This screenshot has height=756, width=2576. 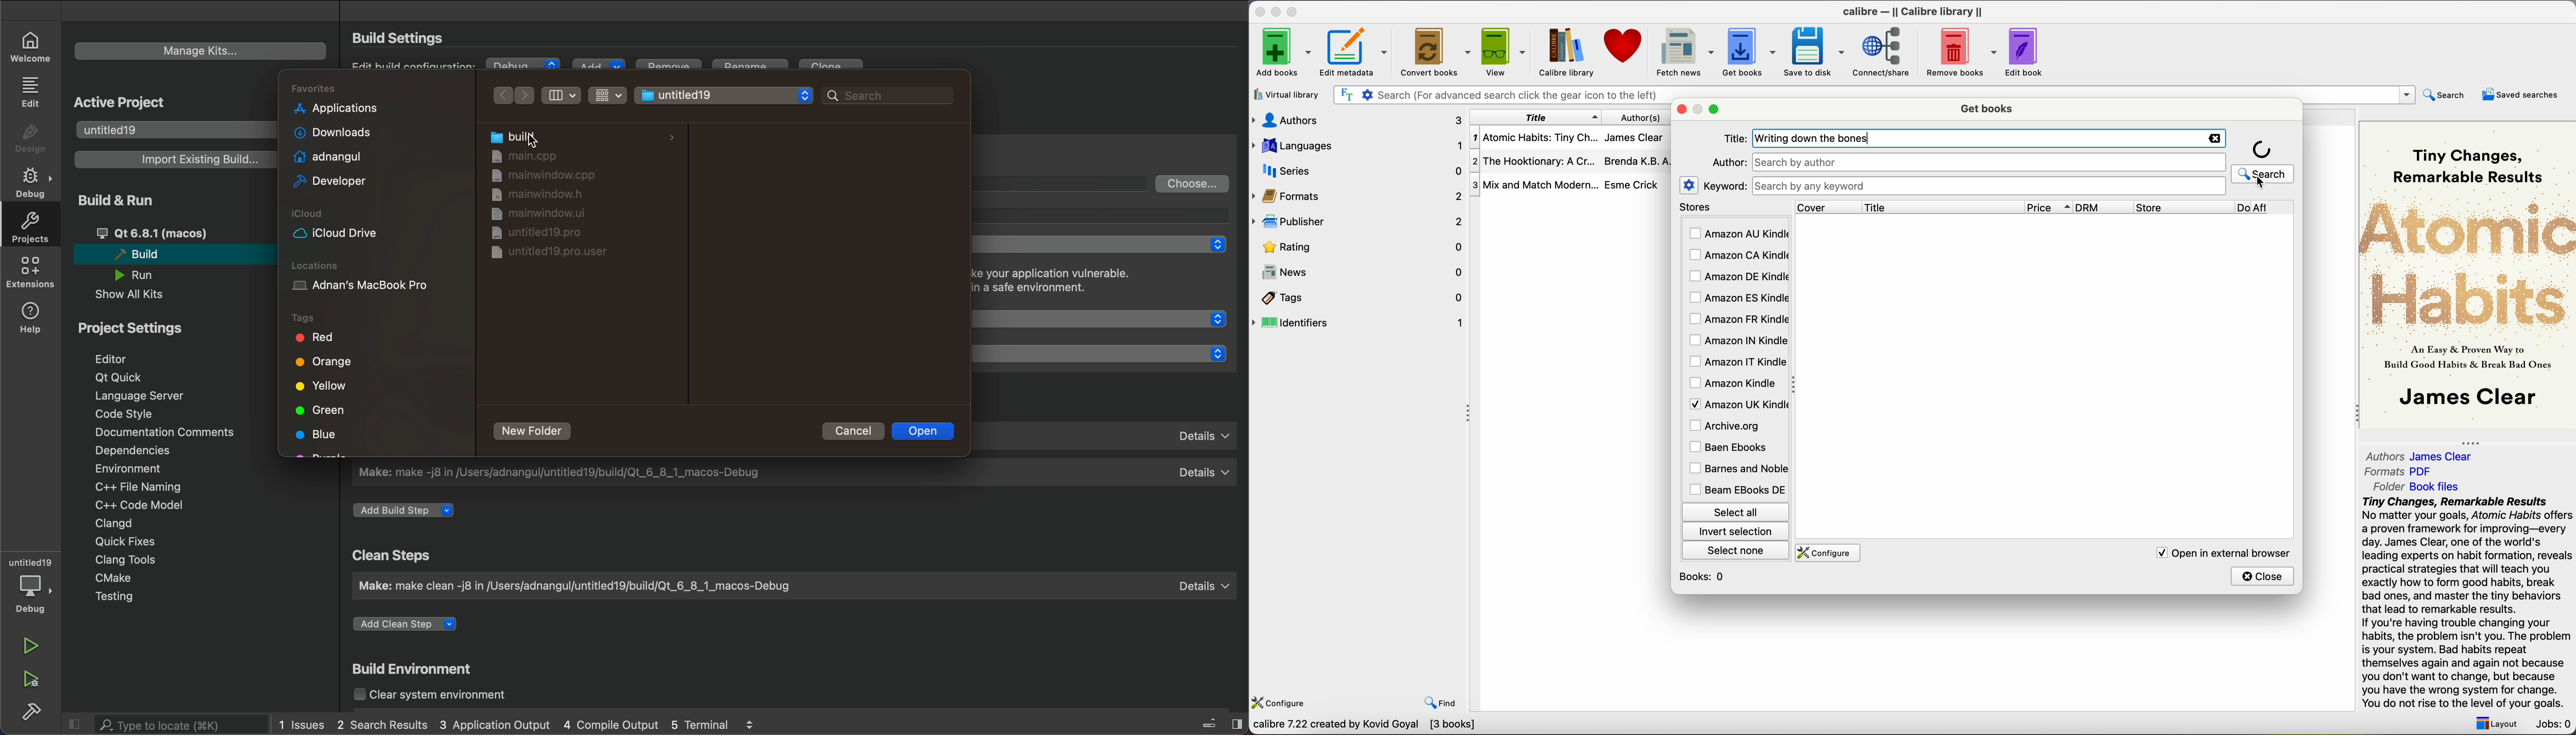 I want to click on , so click(x=607, y=95).